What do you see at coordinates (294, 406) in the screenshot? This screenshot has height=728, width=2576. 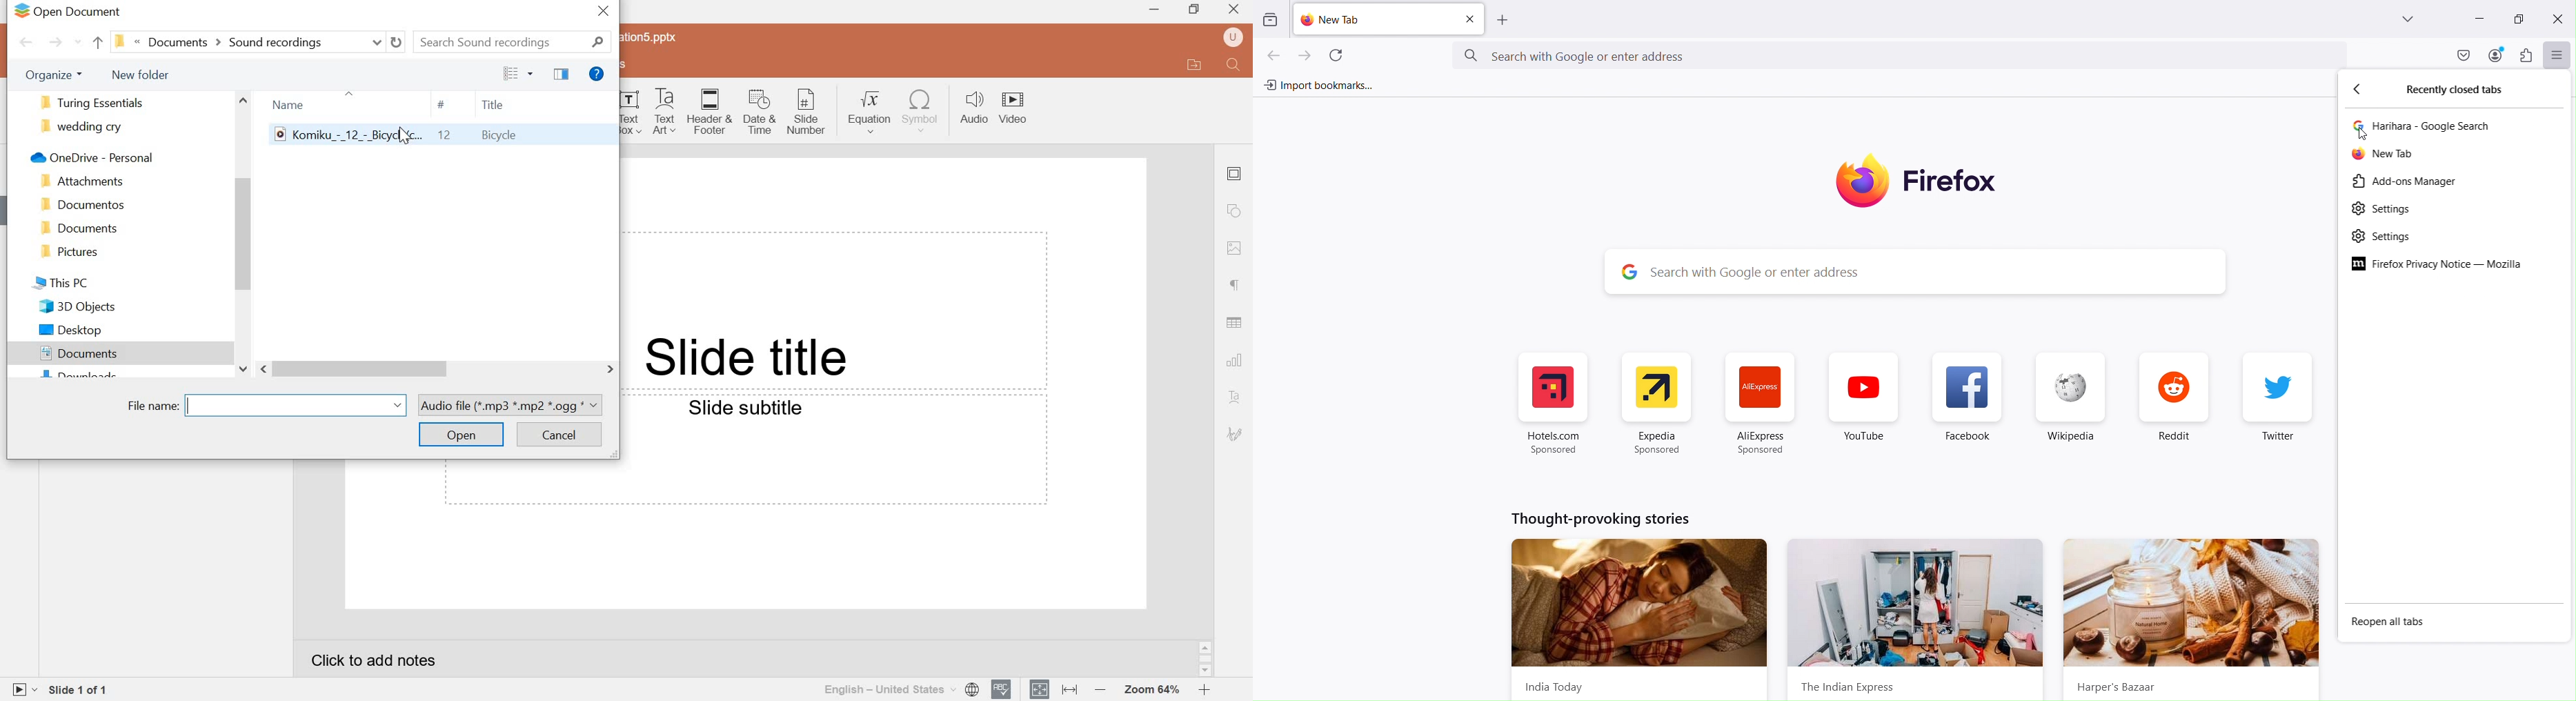 I see `name bar` at bounding box center [294, 406].